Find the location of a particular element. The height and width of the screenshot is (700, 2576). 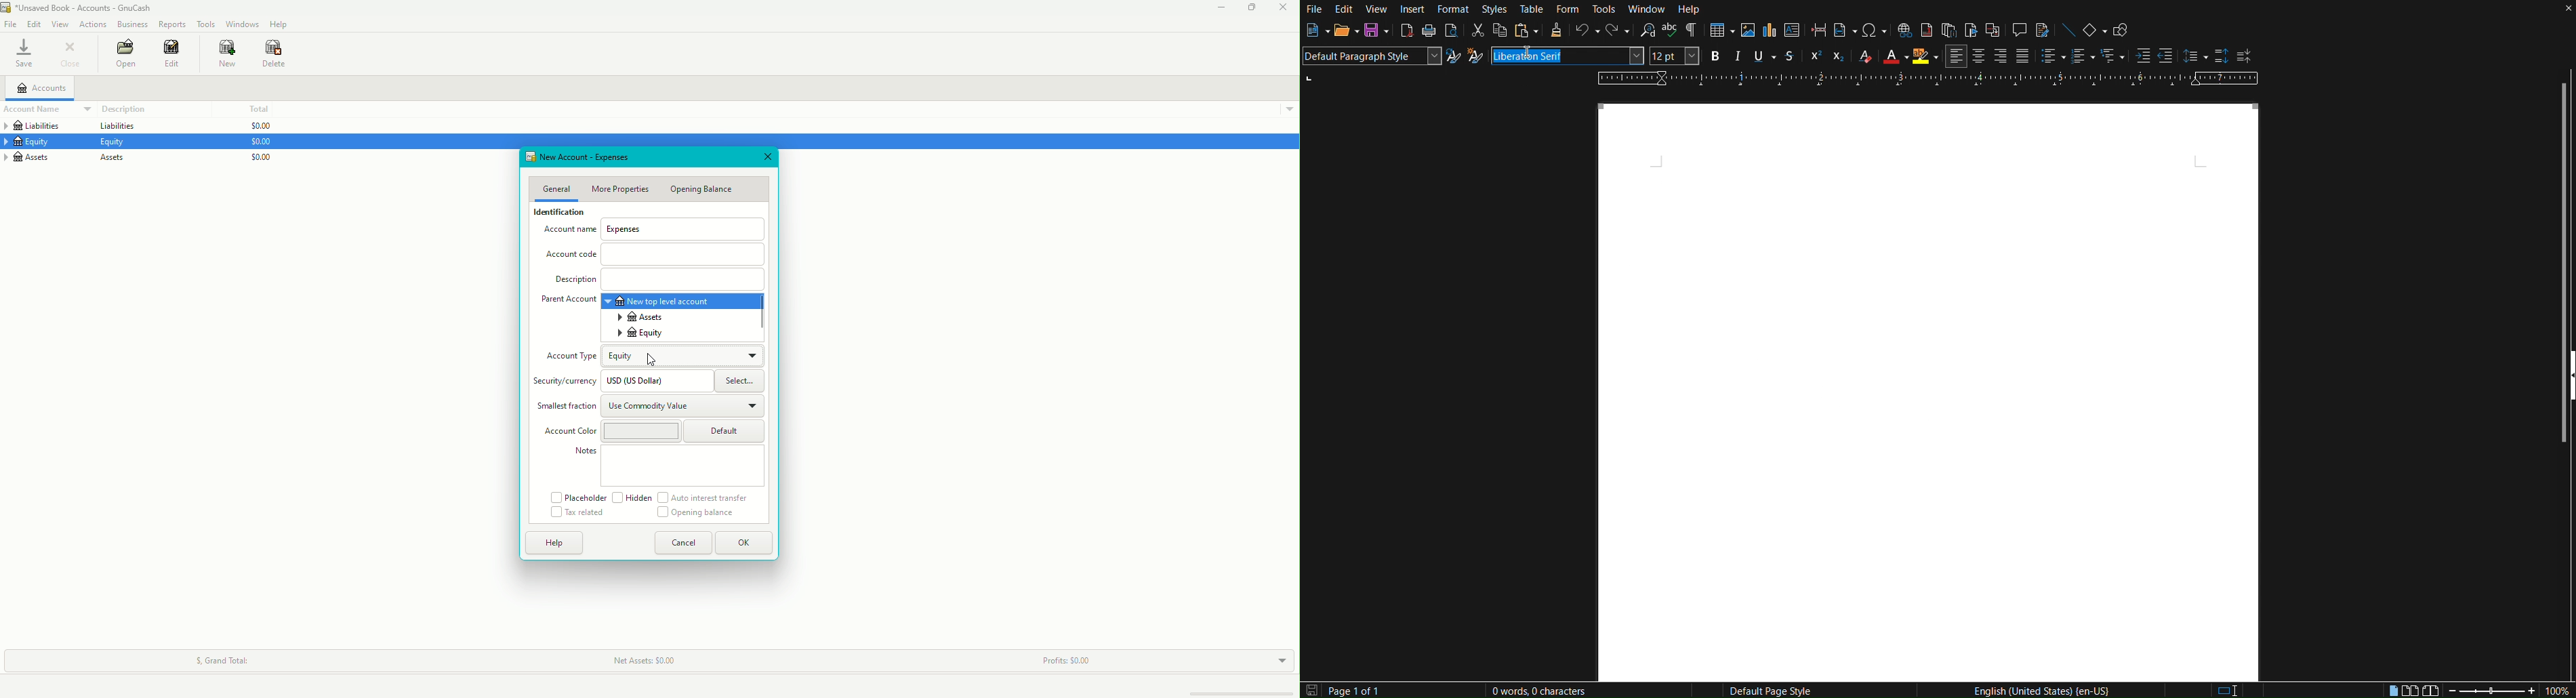

Toggle print preview is located at coordinates (1451, 32).